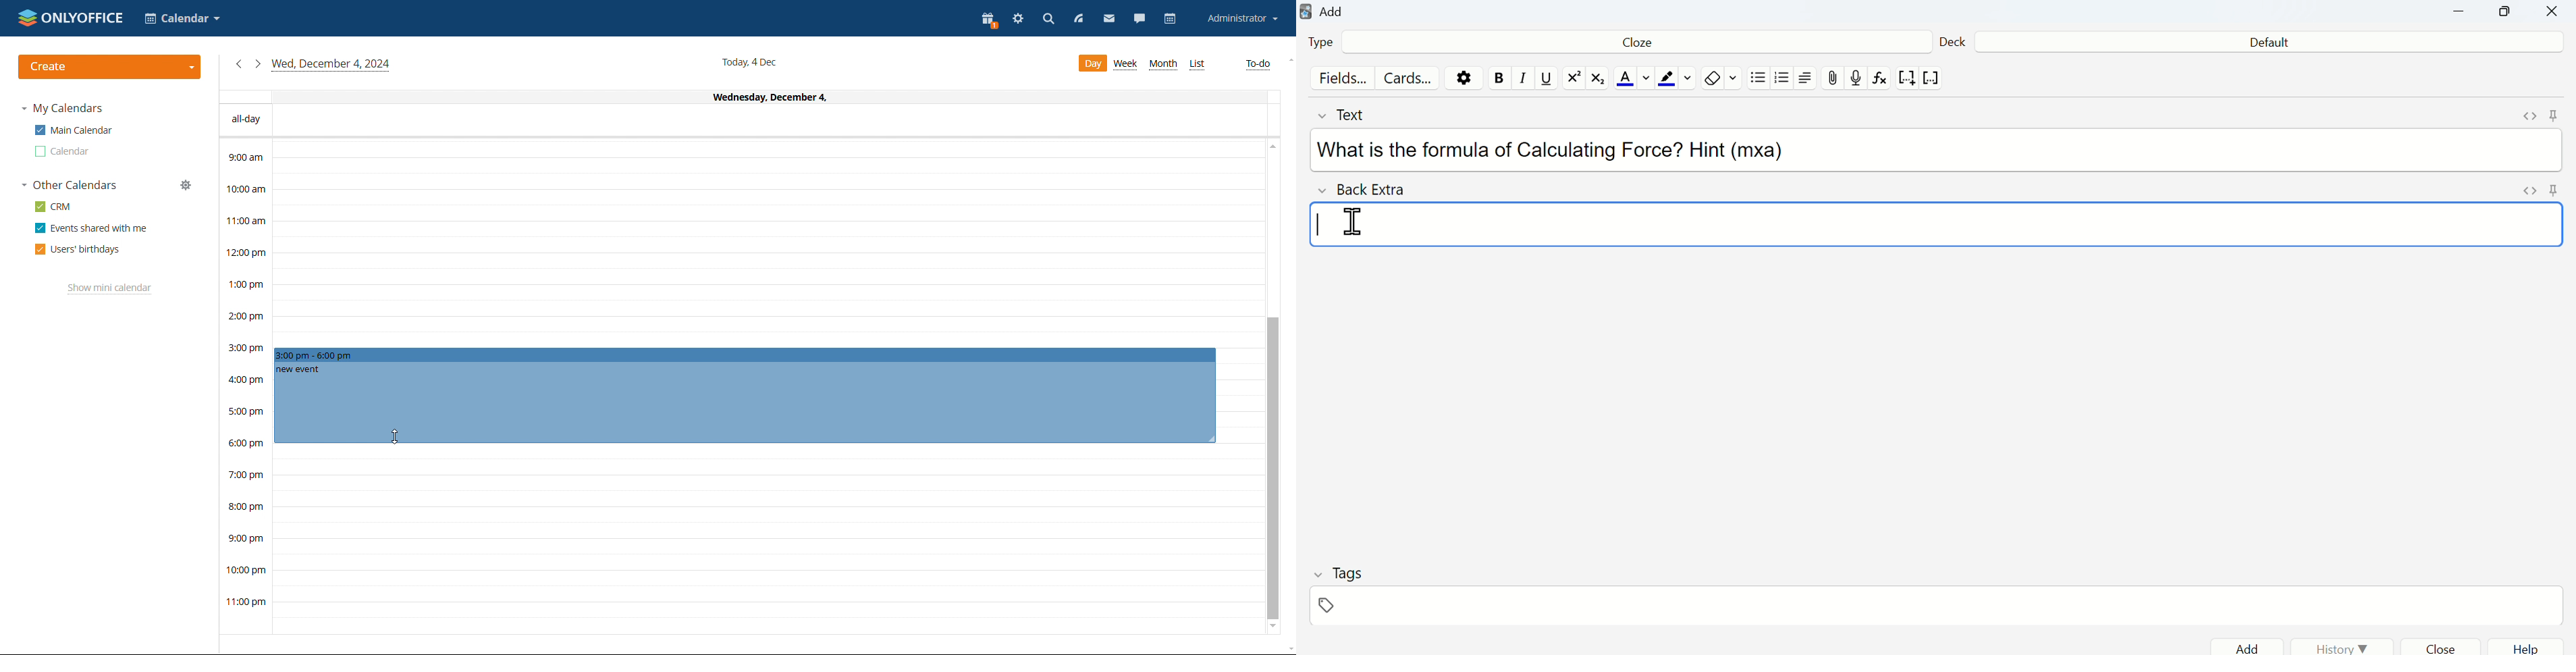 The height and width of the screenshot is (672, 2576). I want to click on Tag, so click(1329, 606).